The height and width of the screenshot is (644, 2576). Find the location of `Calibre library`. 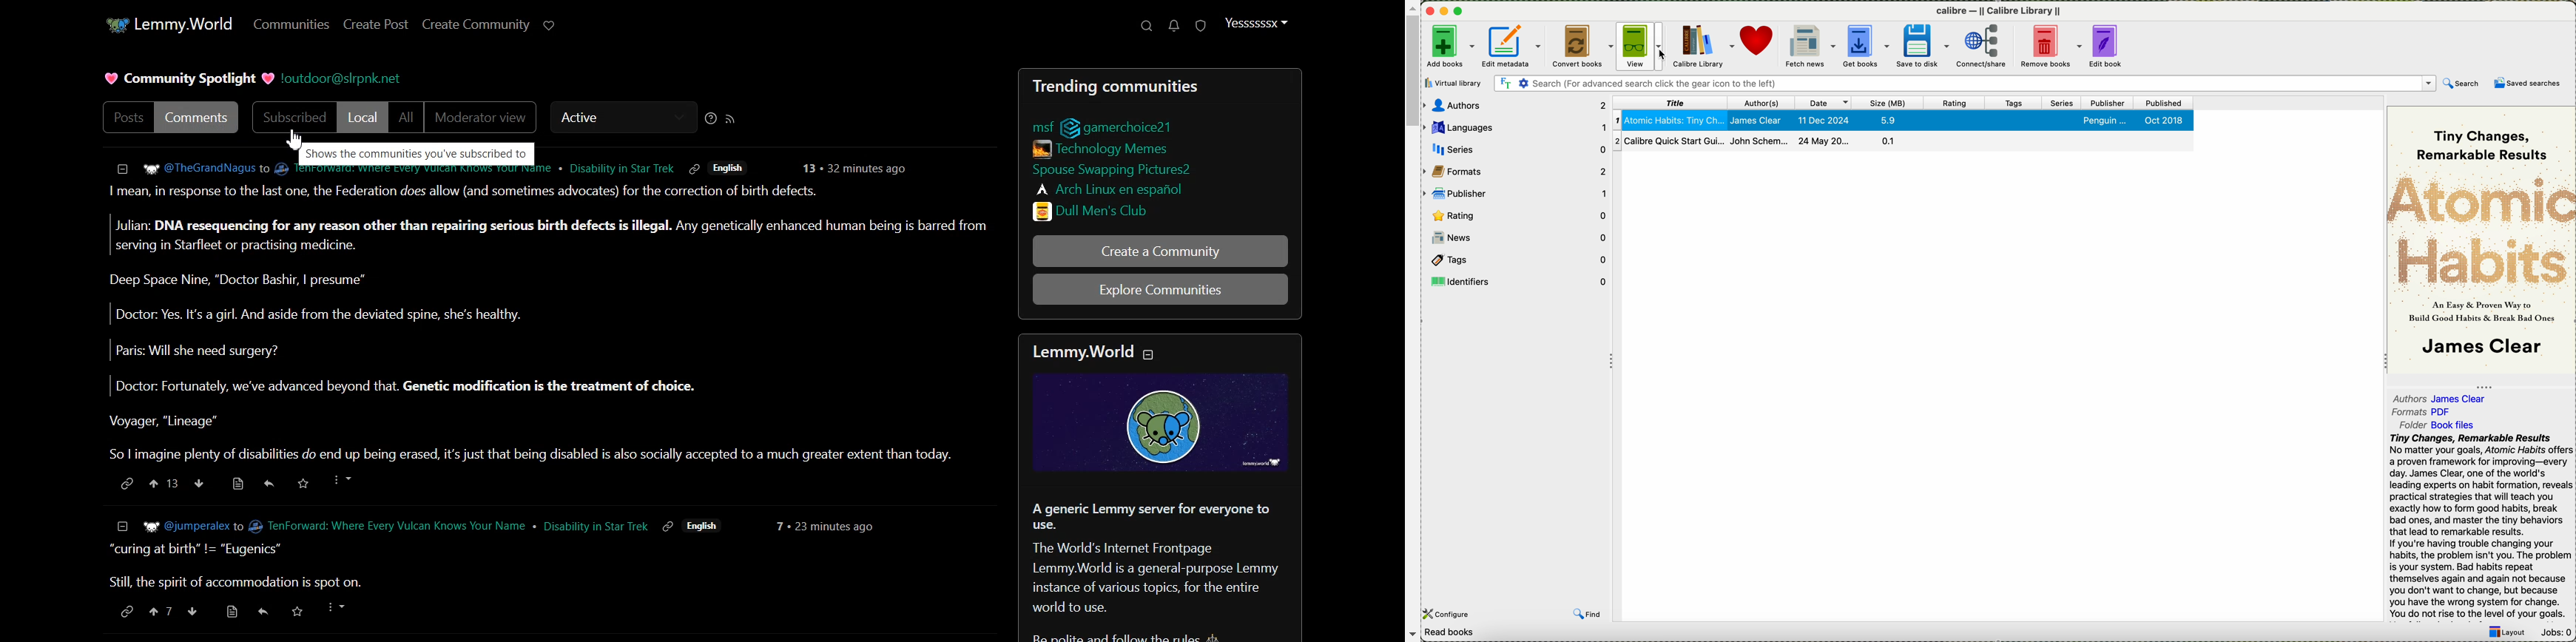

Calibre library is located at coordinates (1704, 45).